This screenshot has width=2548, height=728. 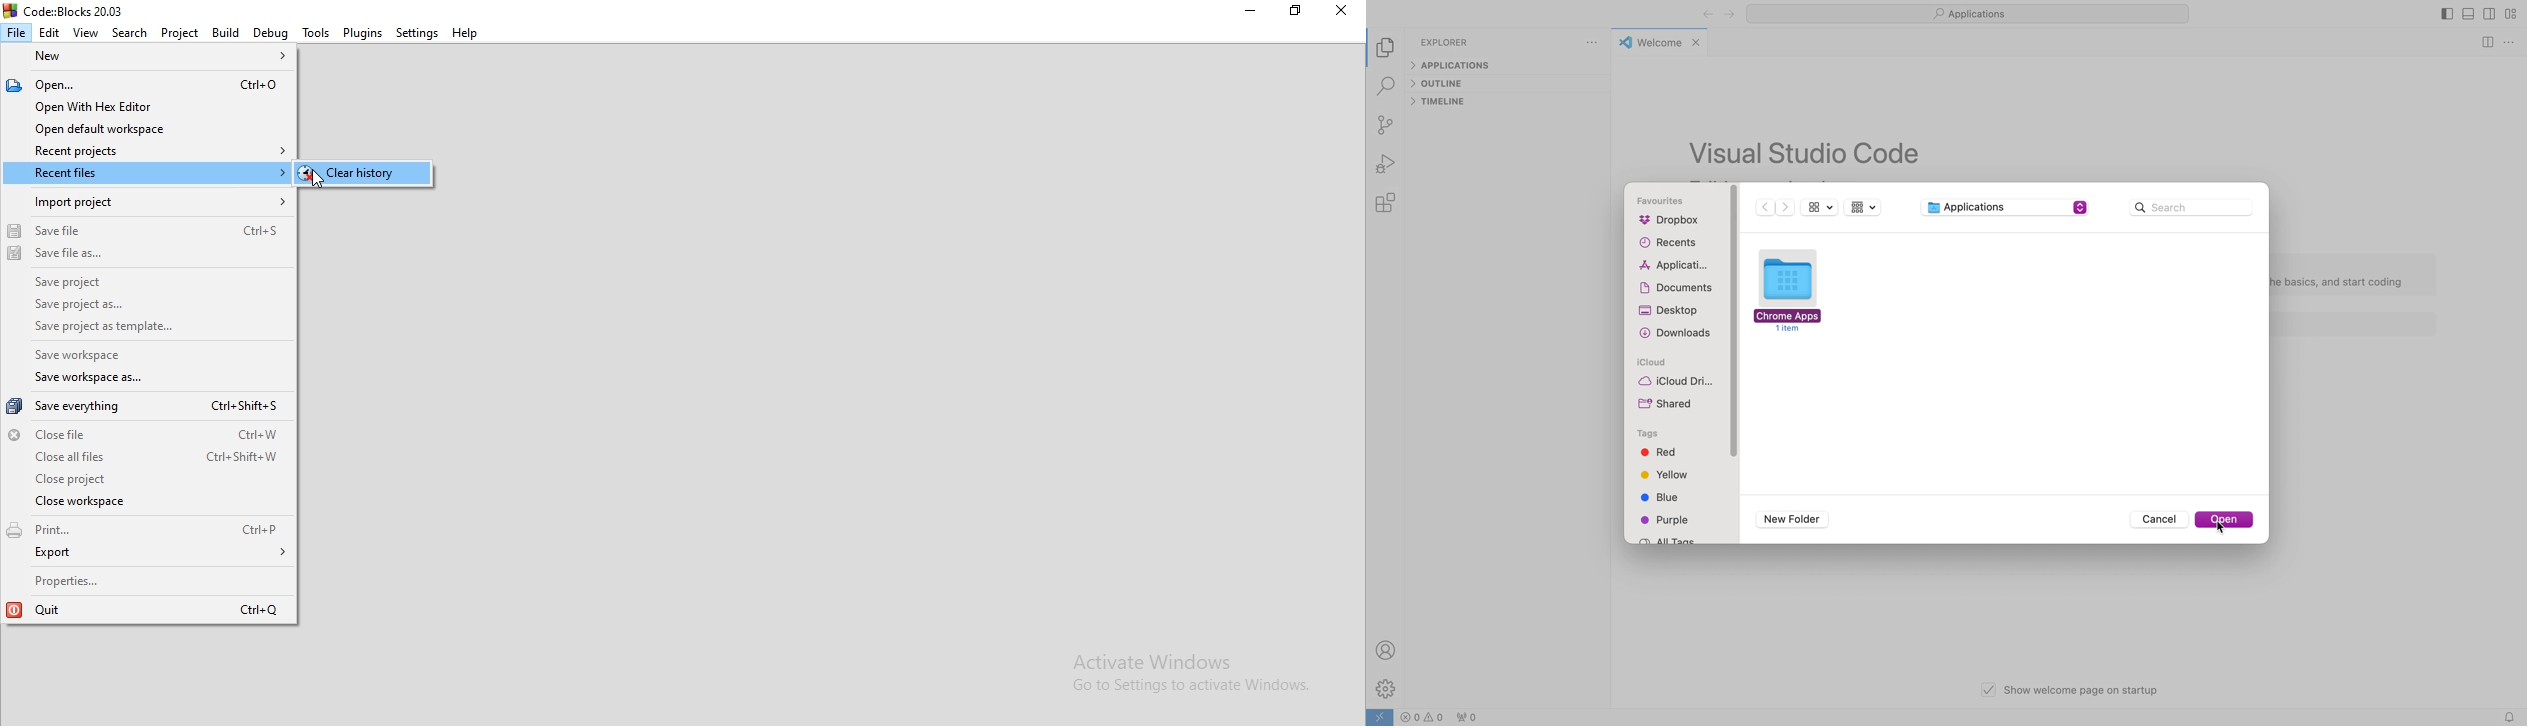 I want to click on Tools , so click(x=313, y=33).